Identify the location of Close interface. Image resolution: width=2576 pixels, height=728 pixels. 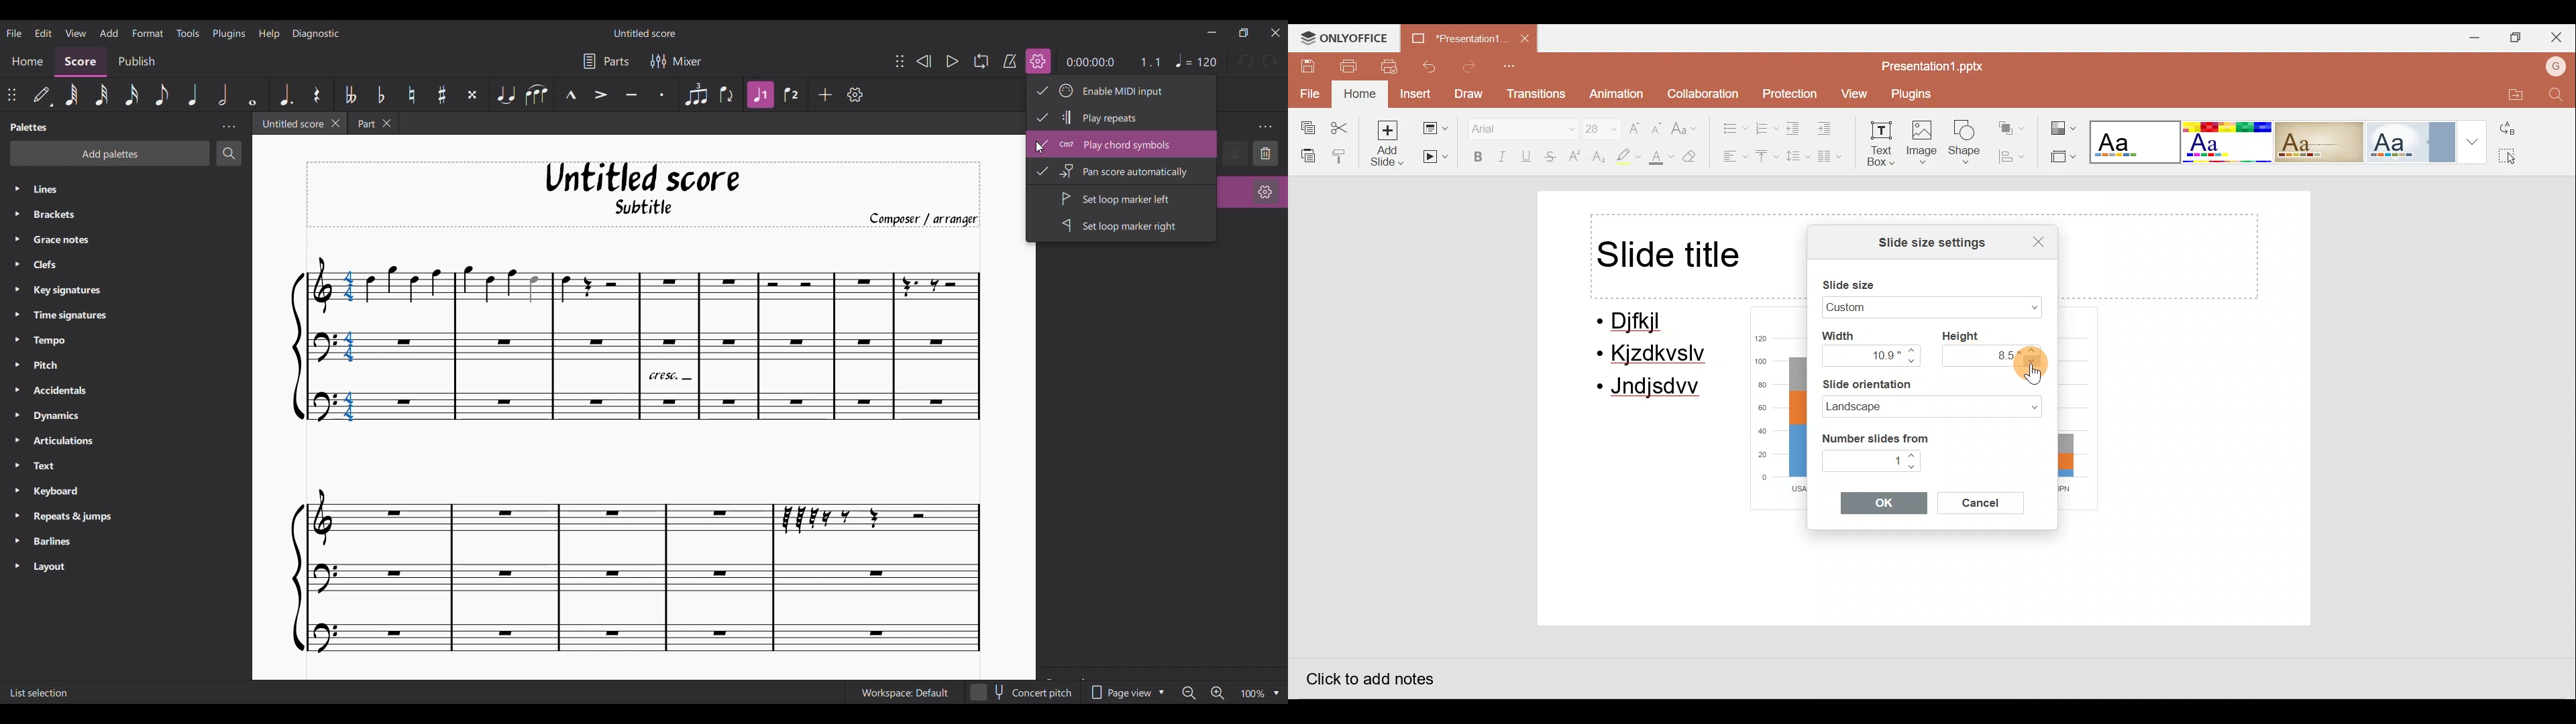
(1275, 33).